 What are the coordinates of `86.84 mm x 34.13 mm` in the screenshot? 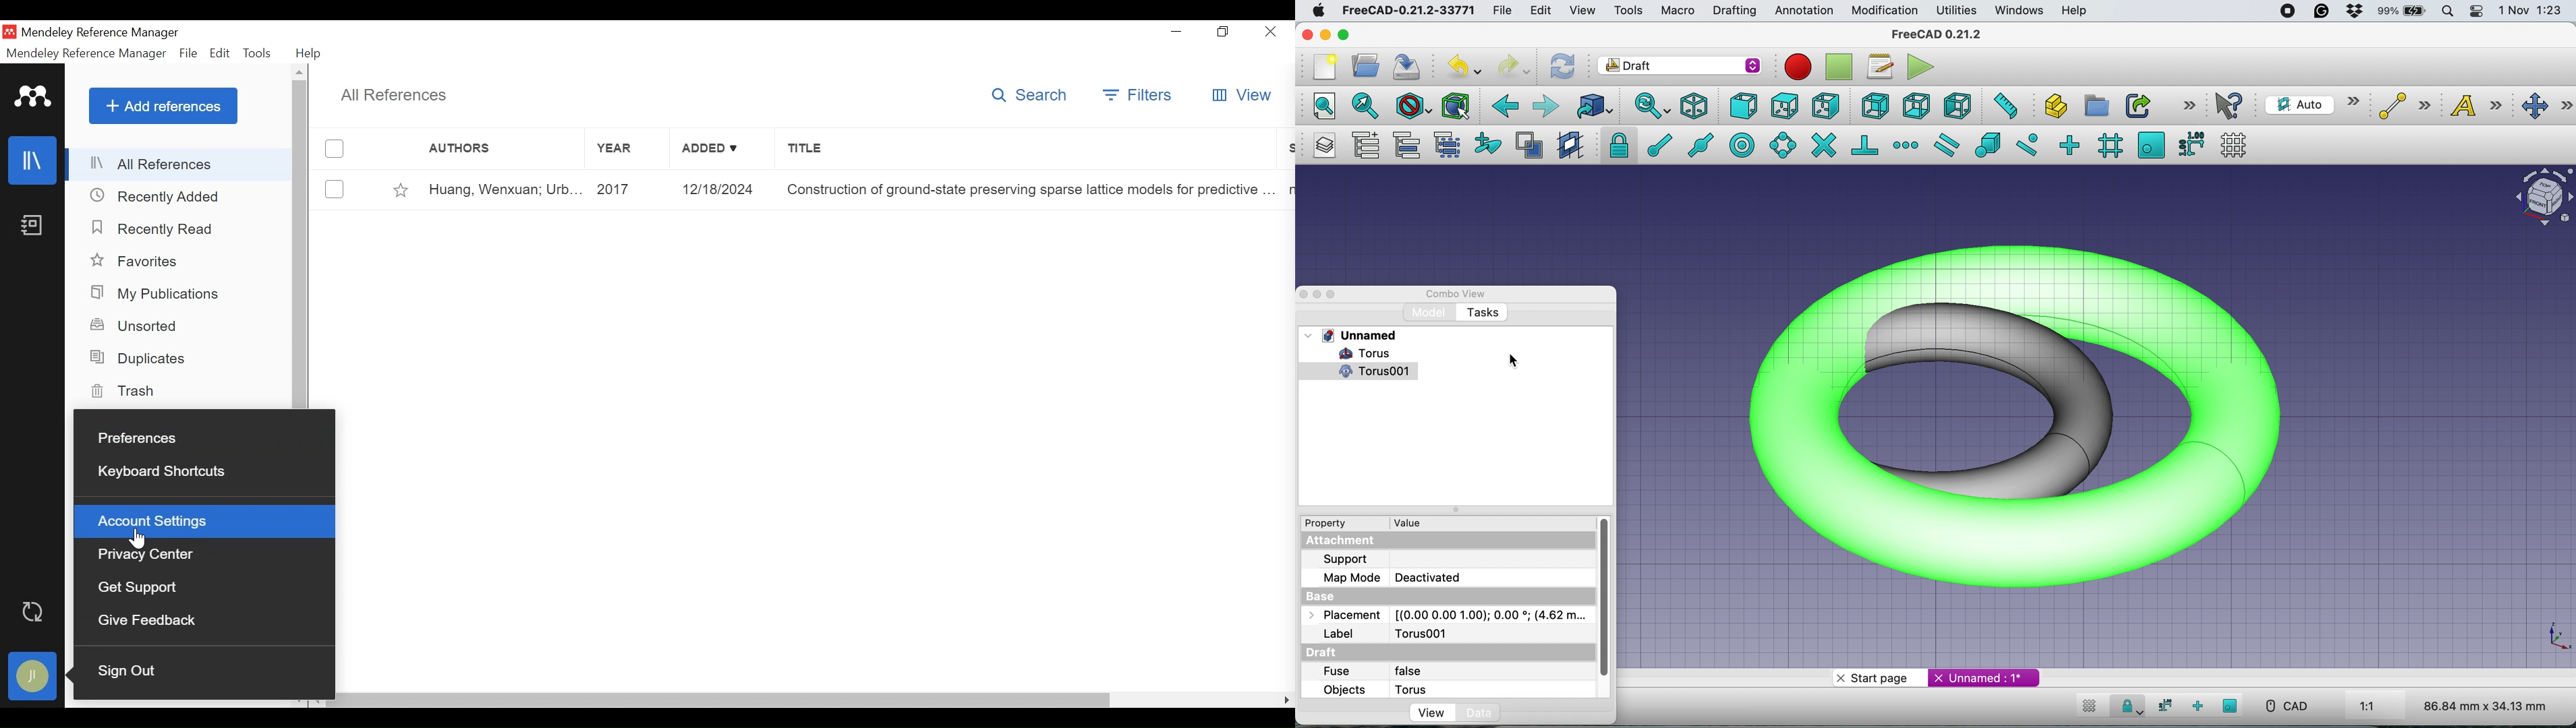 It's located at (2487, 706).